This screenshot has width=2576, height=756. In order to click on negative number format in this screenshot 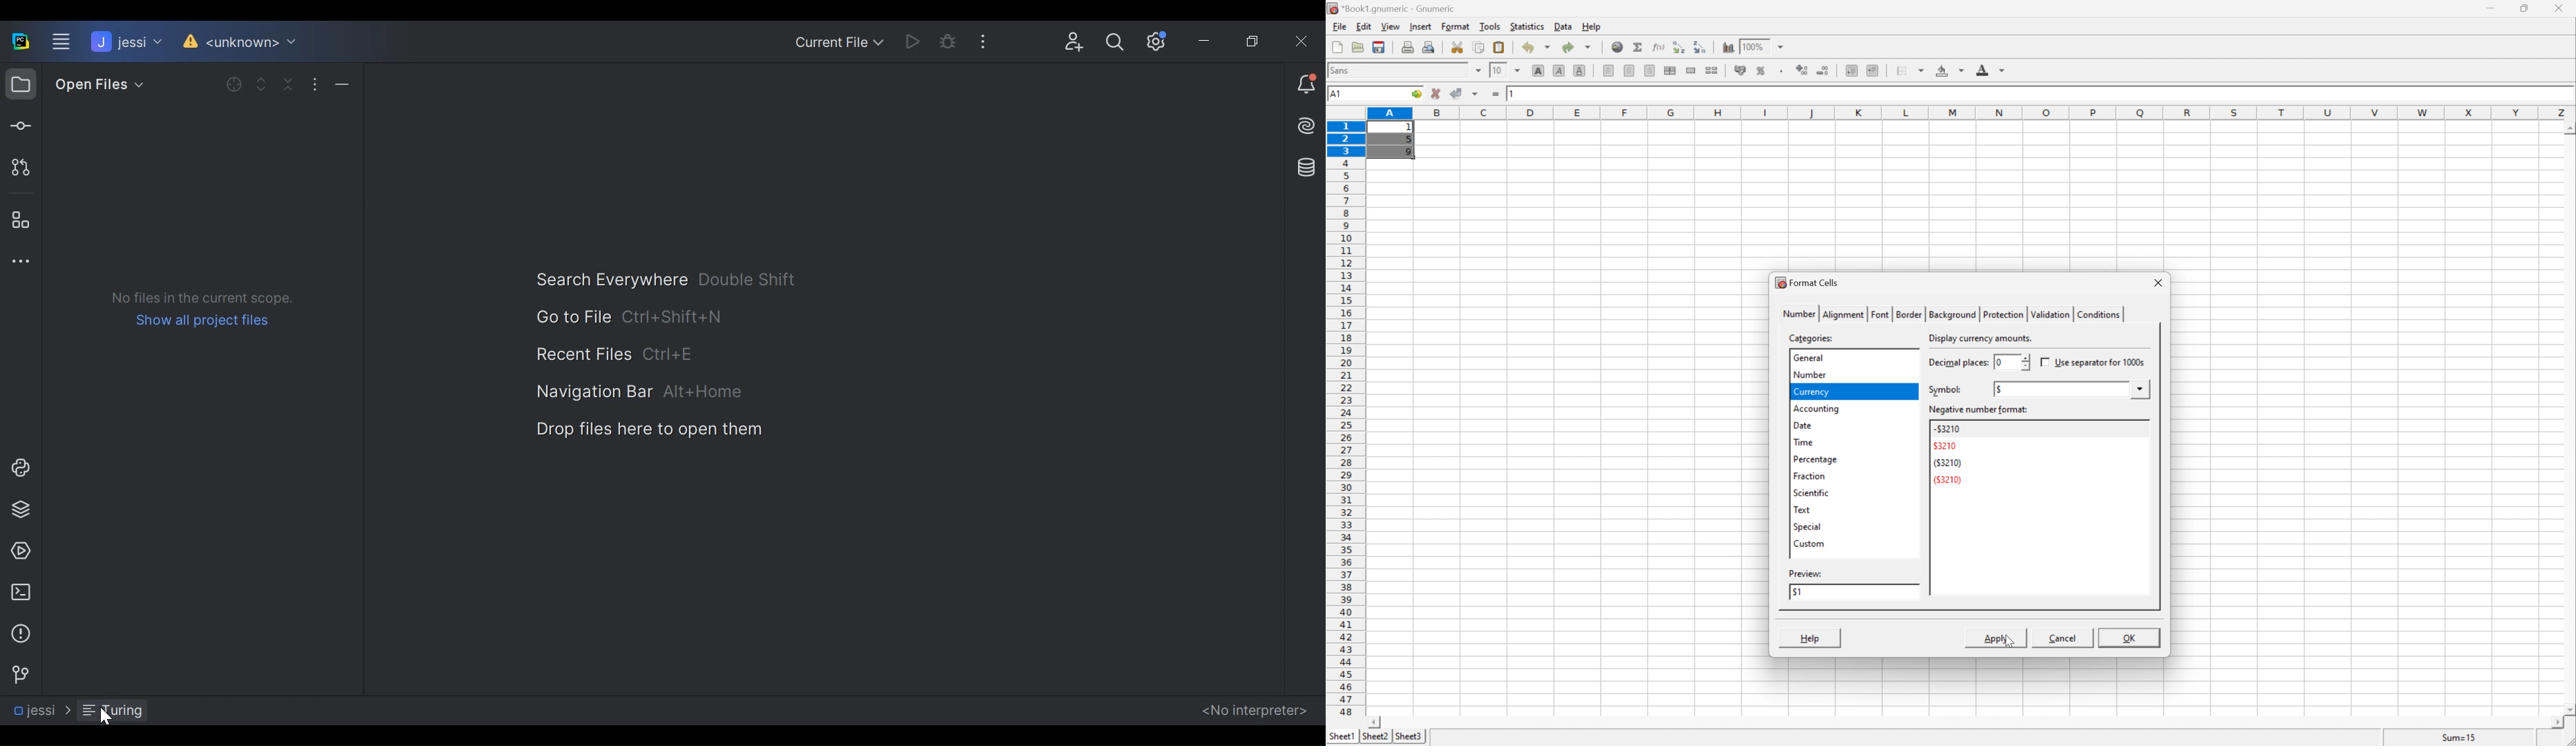, I will do `click(1980, 410)`.